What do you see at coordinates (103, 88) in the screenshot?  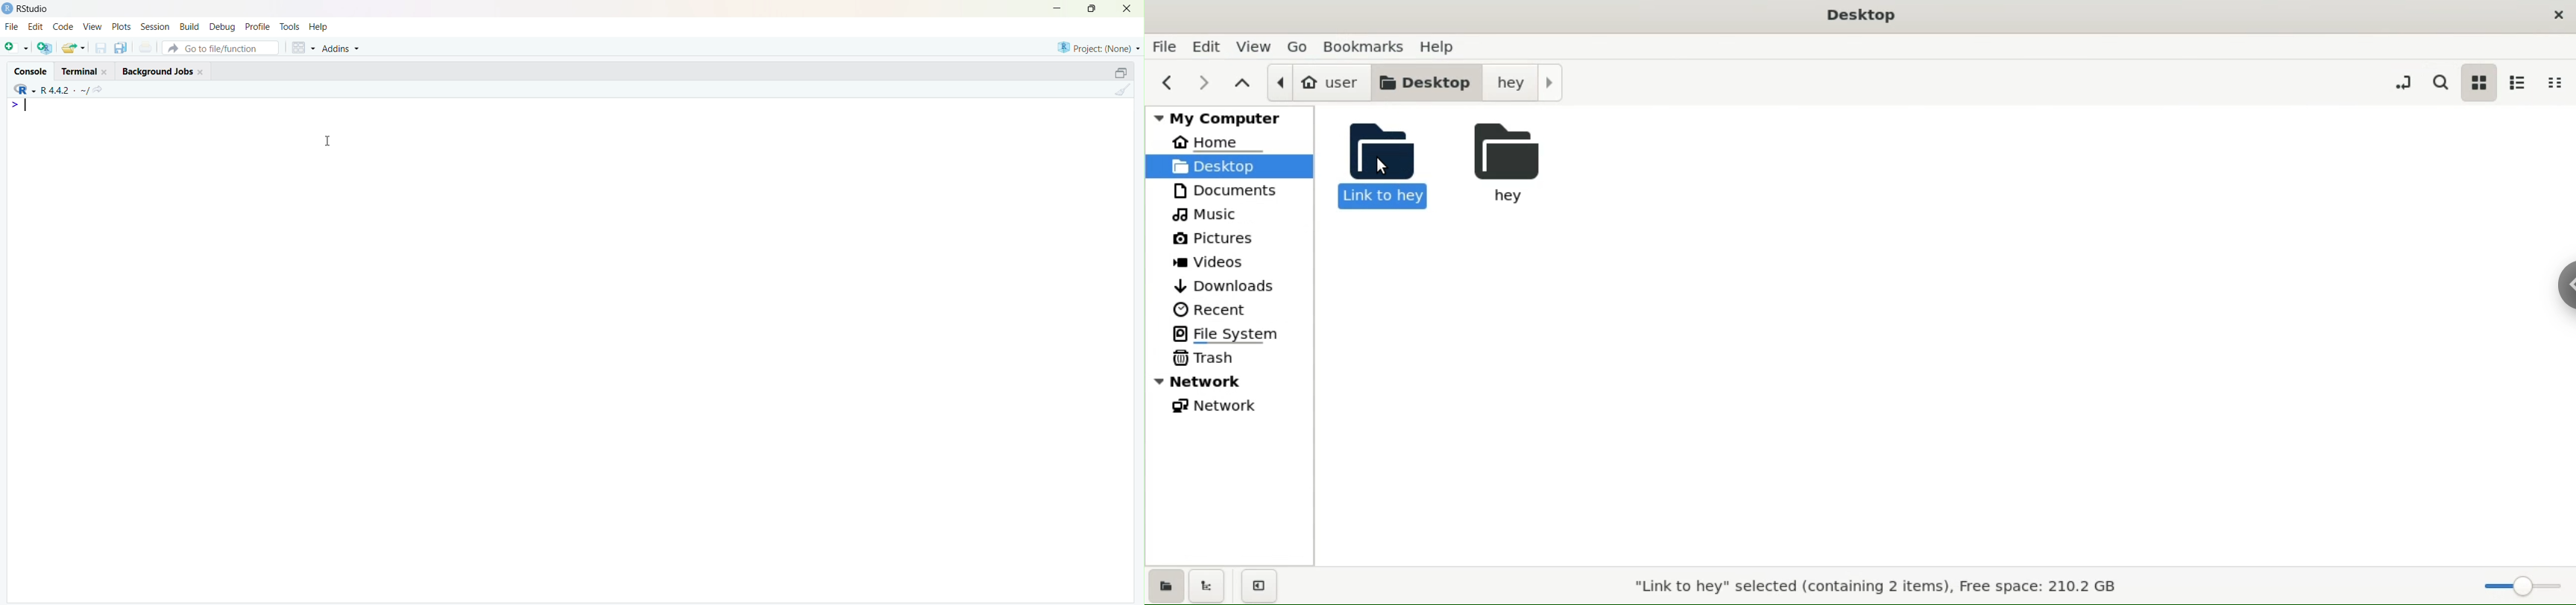 I see `View the current working directory` at bounding box center [103, 88].